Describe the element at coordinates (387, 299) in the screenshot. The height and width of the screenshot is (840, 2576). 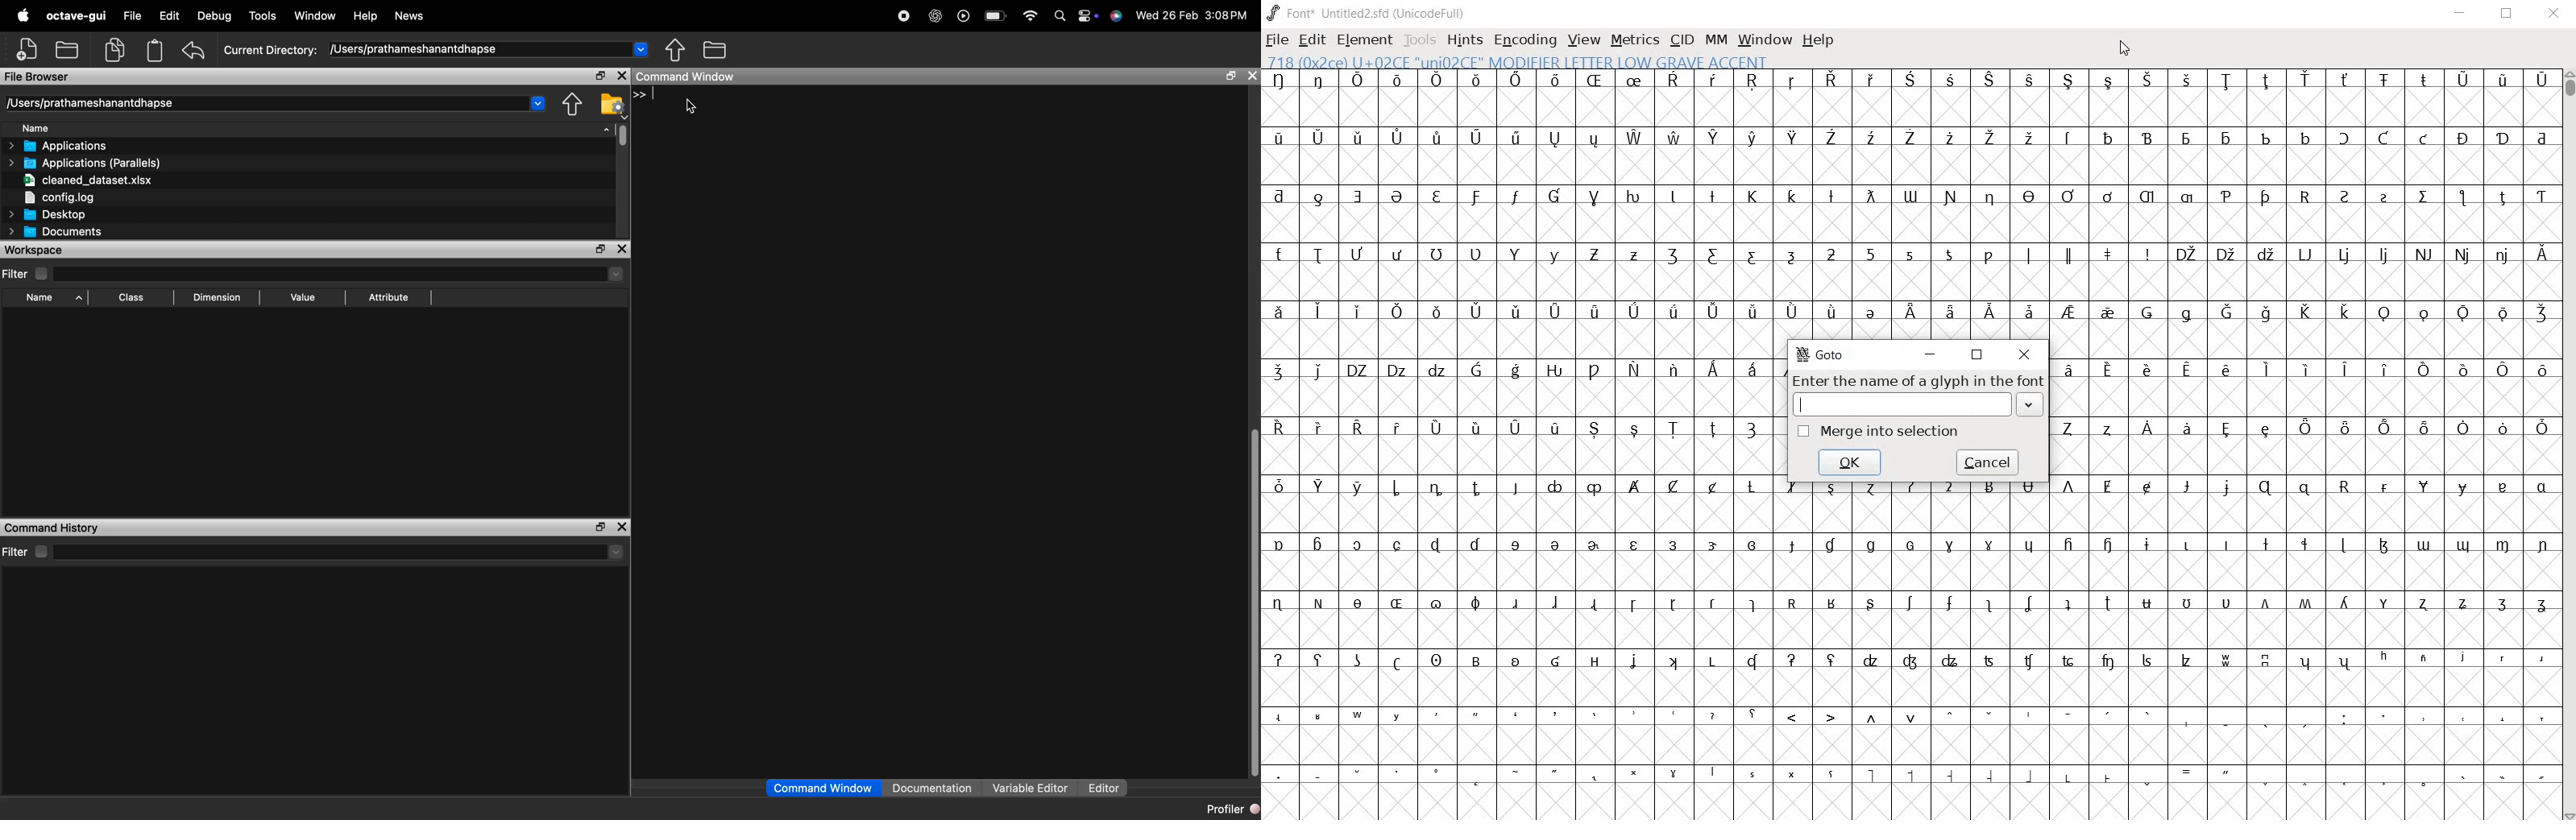
I see `Attribute` at that location.